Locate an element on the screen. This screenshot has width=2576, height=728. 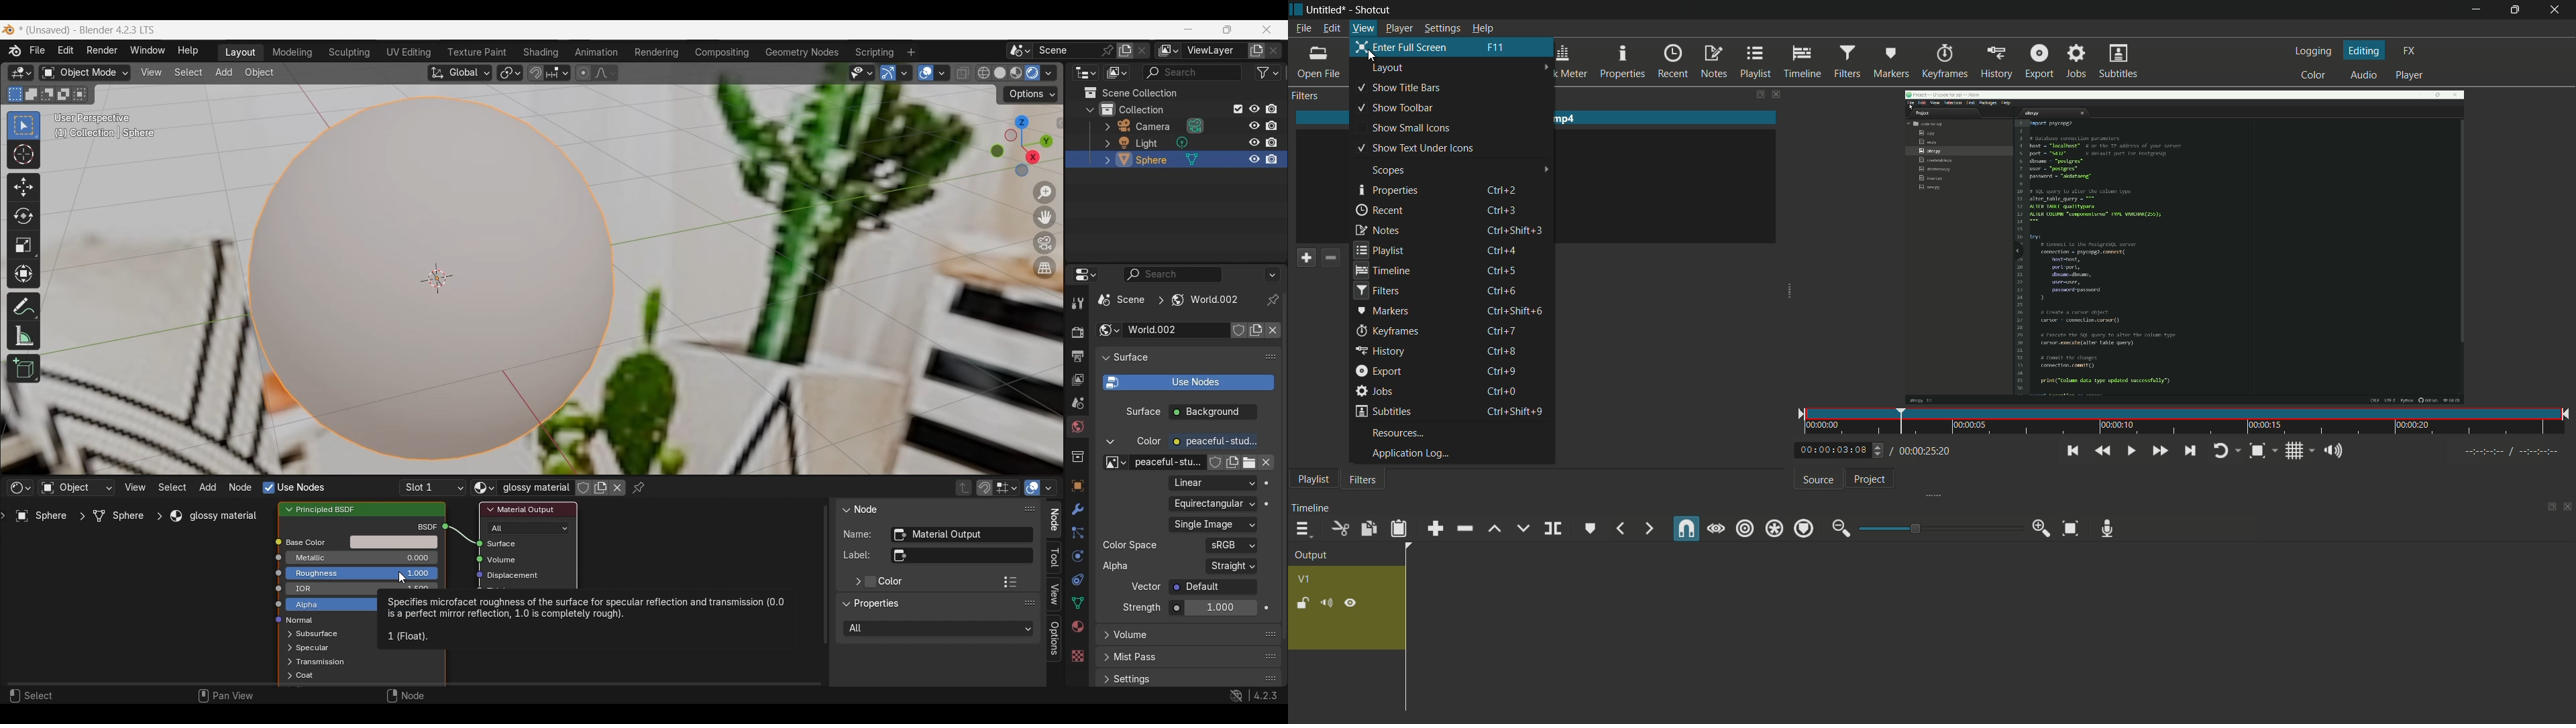
source is located at coordinates (1819, 481).